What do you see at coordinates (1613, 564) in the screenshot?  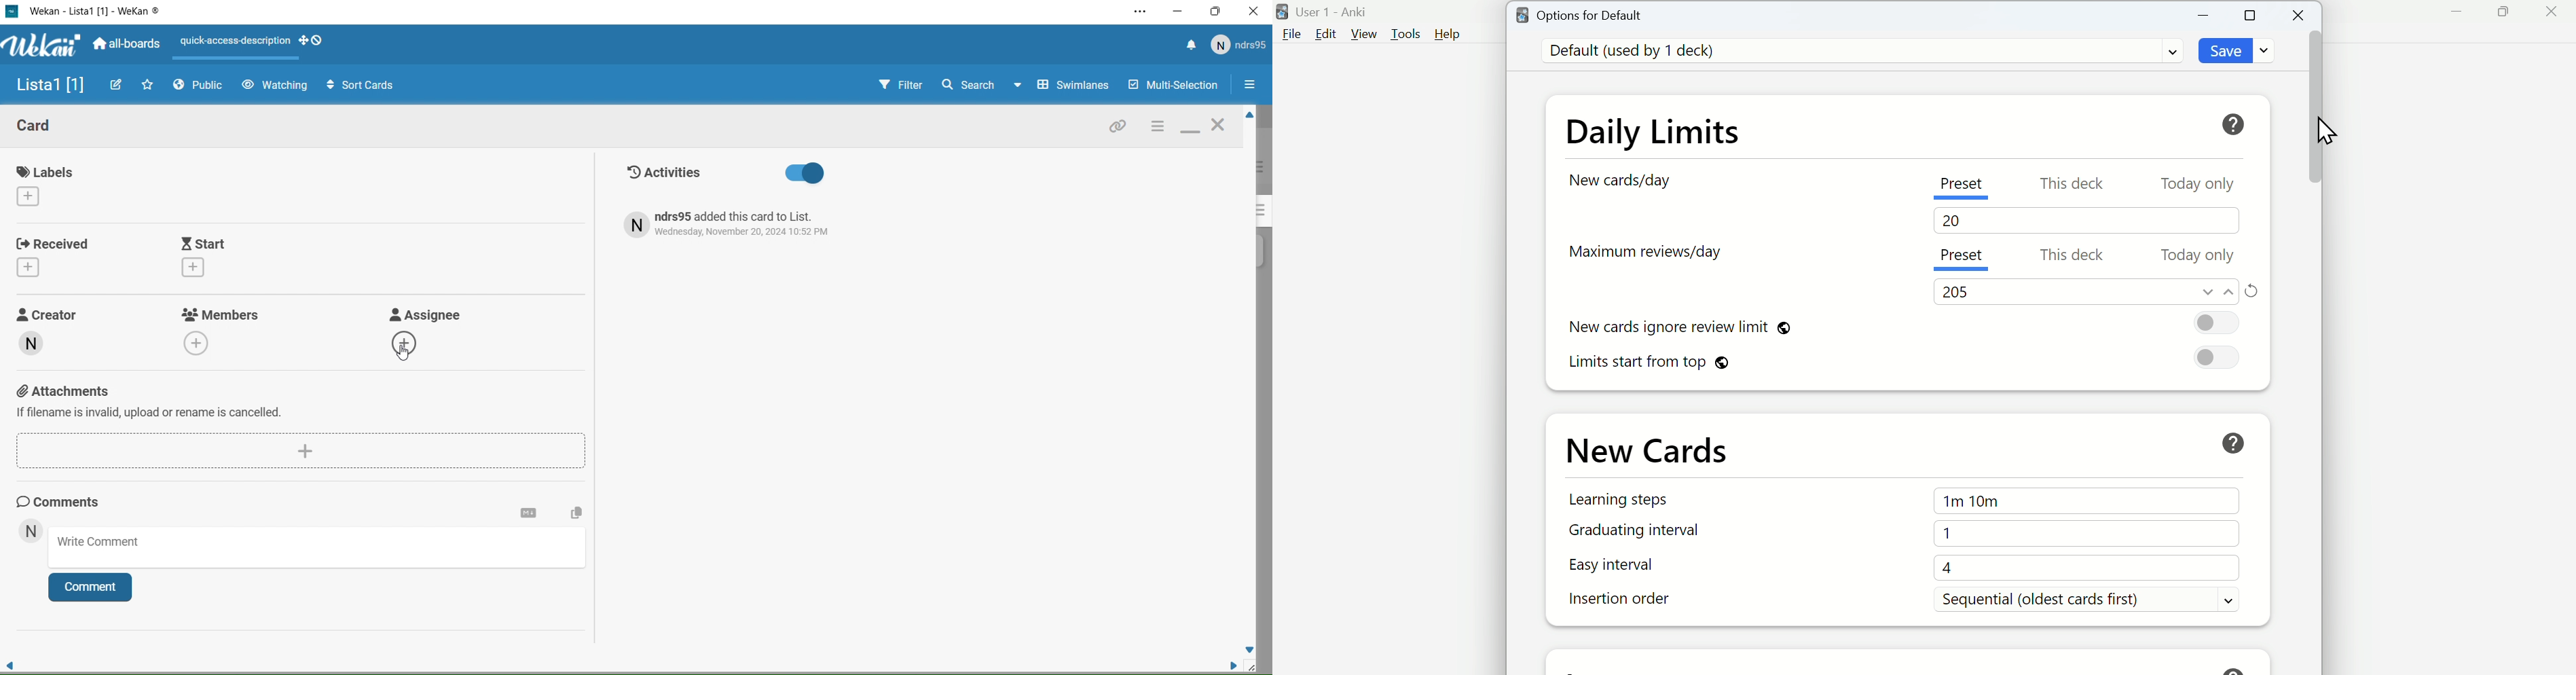 I see `Easy interval` at bounding box center [1613, 564].